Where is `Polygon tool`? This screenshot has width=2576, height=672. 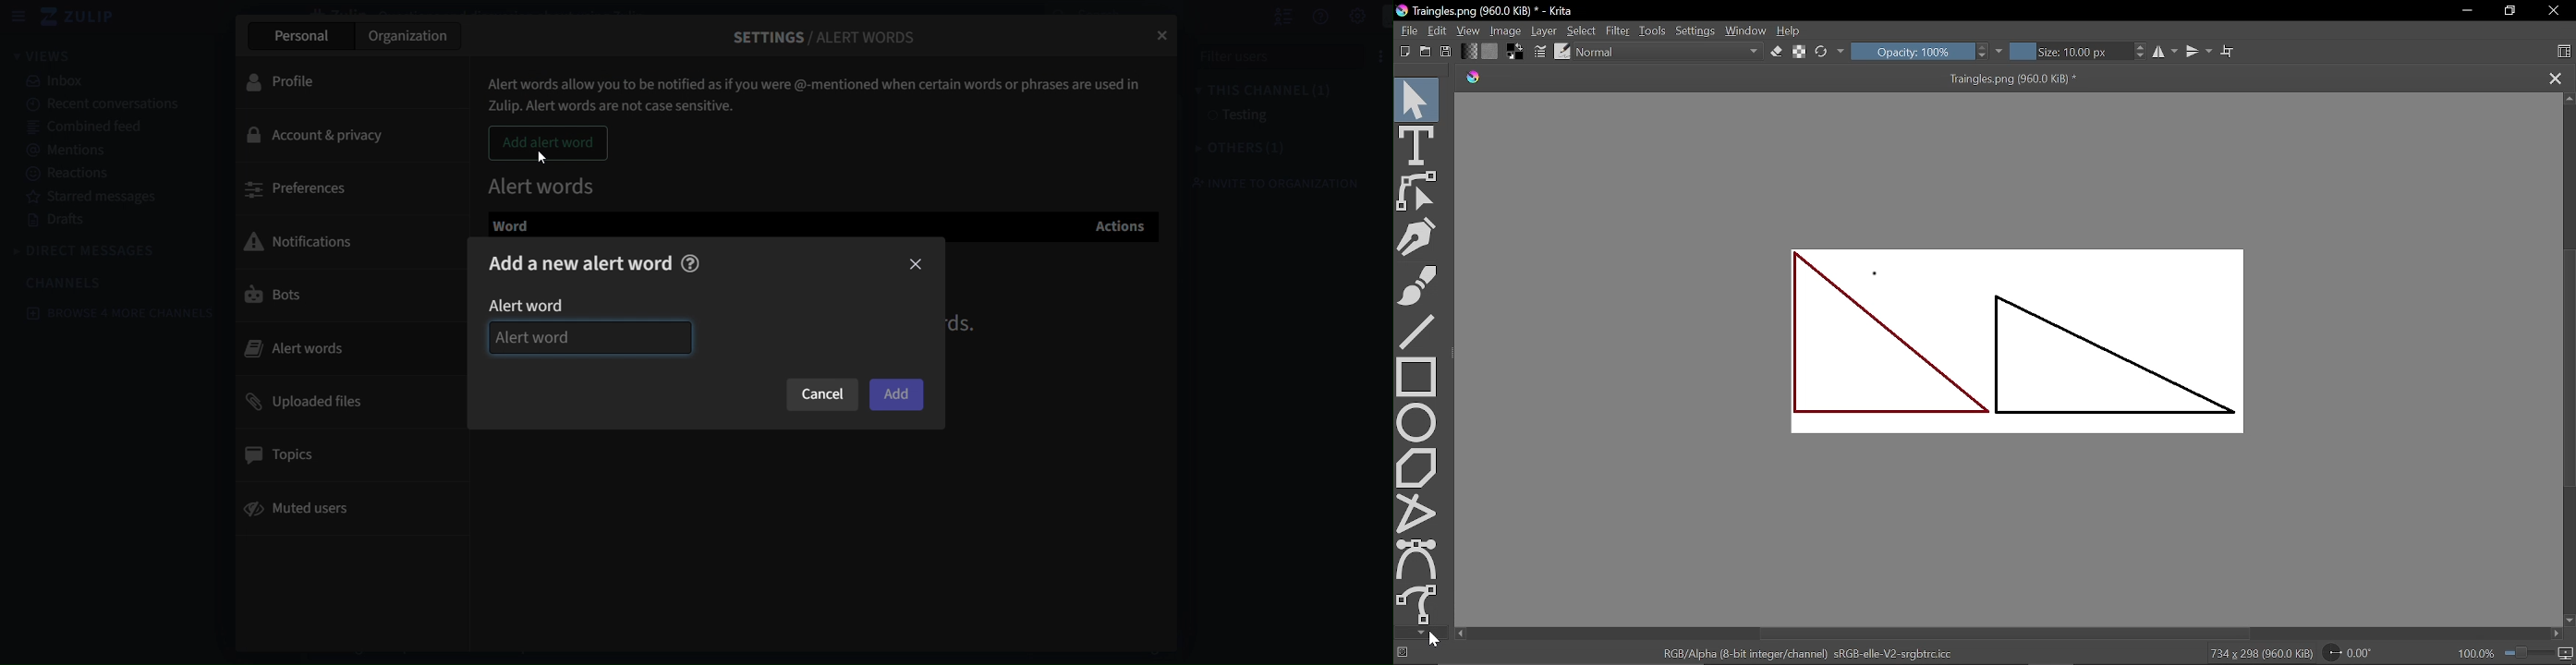
Polygon tool is located at coordinates (1416, 469).